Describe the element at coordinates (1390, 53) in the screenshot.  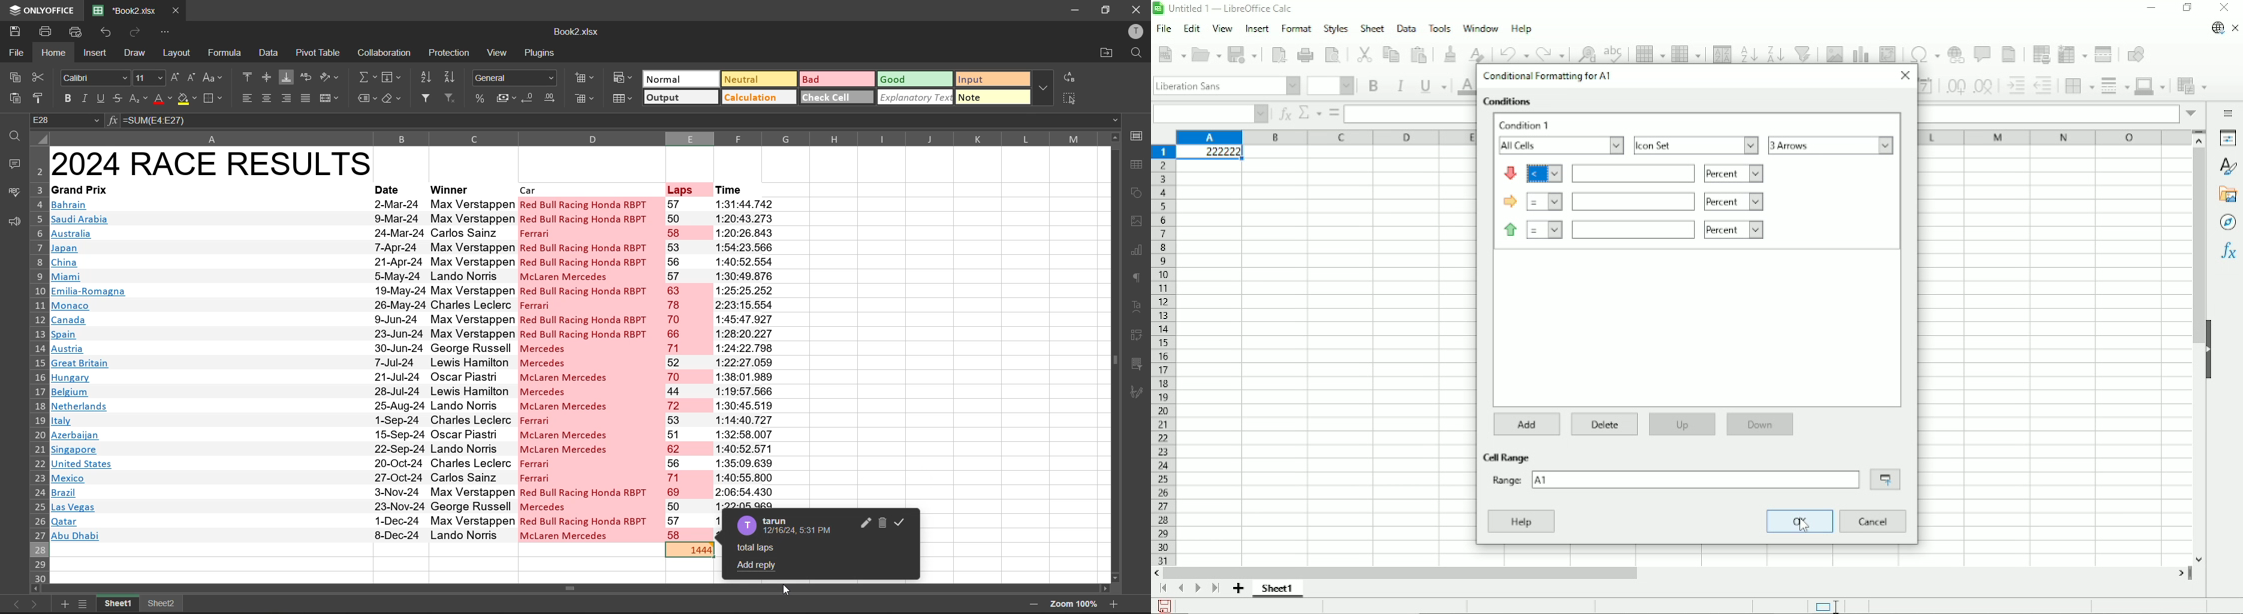
I see `Copy` at that location.